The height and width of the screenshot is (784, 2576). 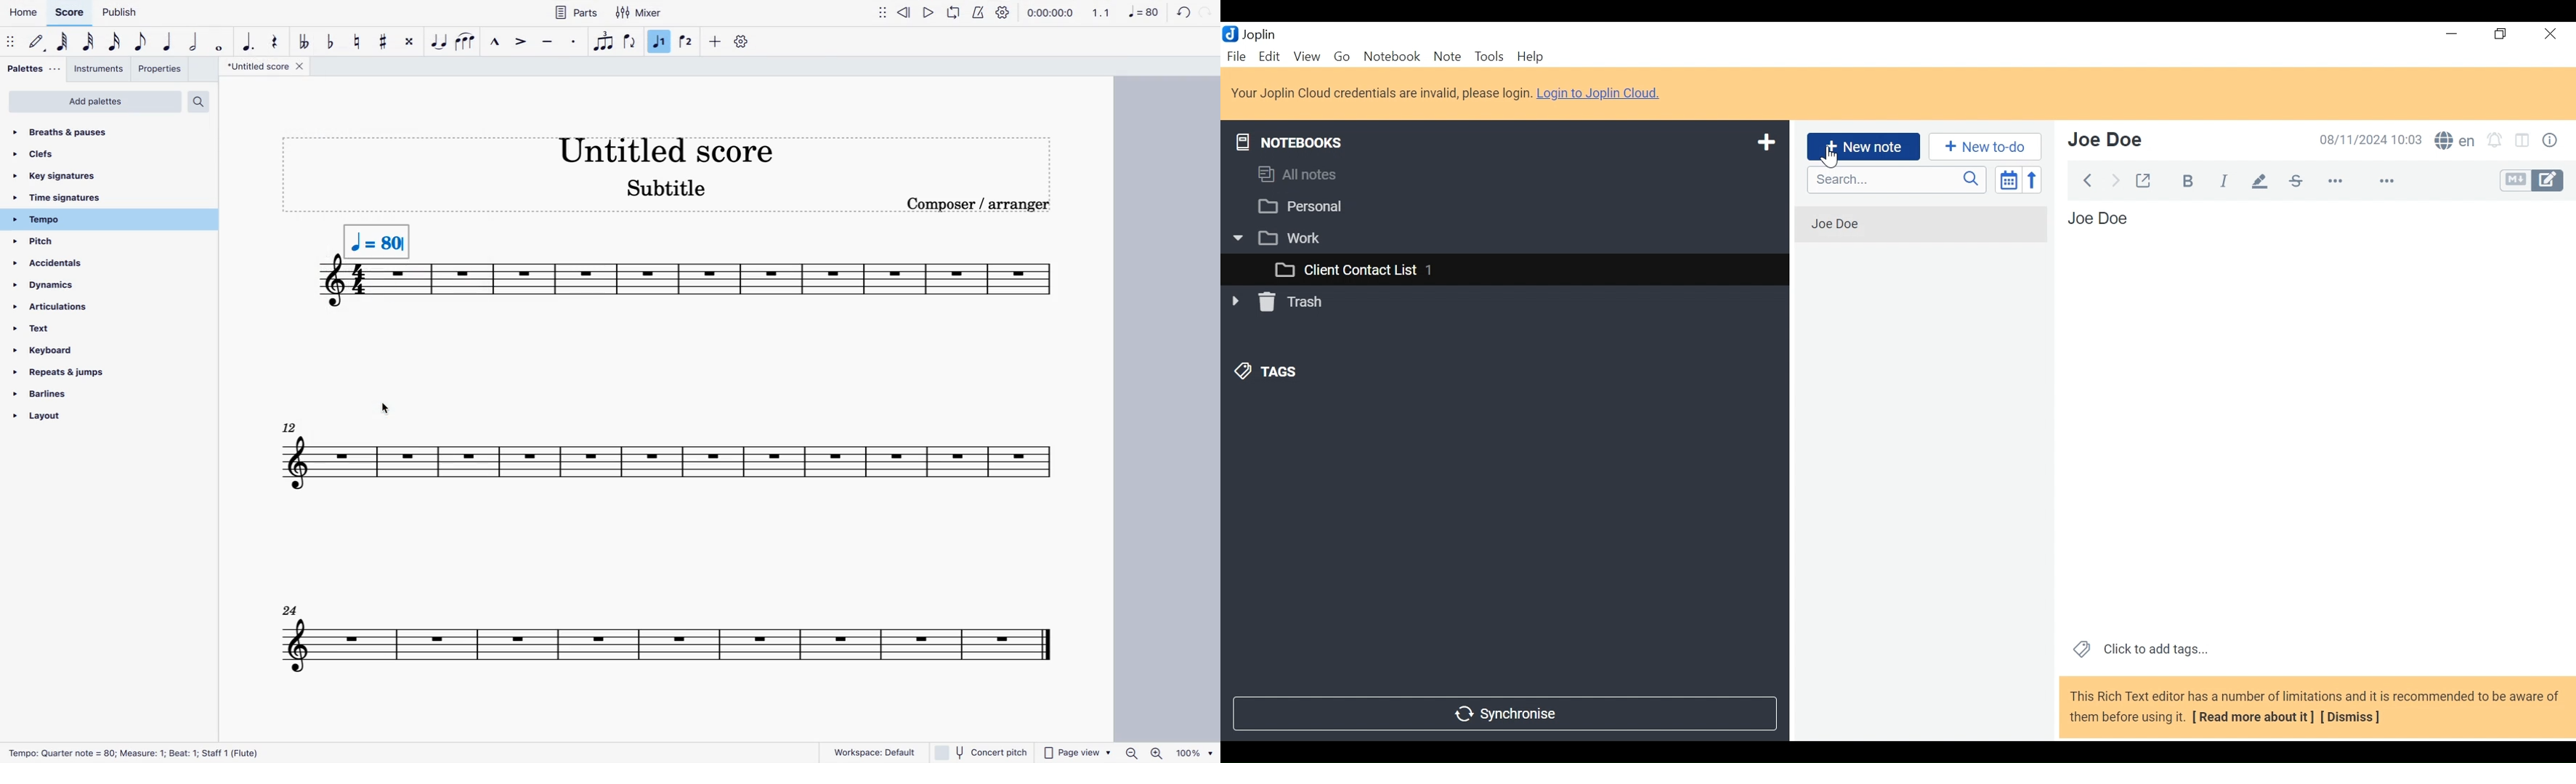 I want to click on Restore, so click(x=2501, y=34).